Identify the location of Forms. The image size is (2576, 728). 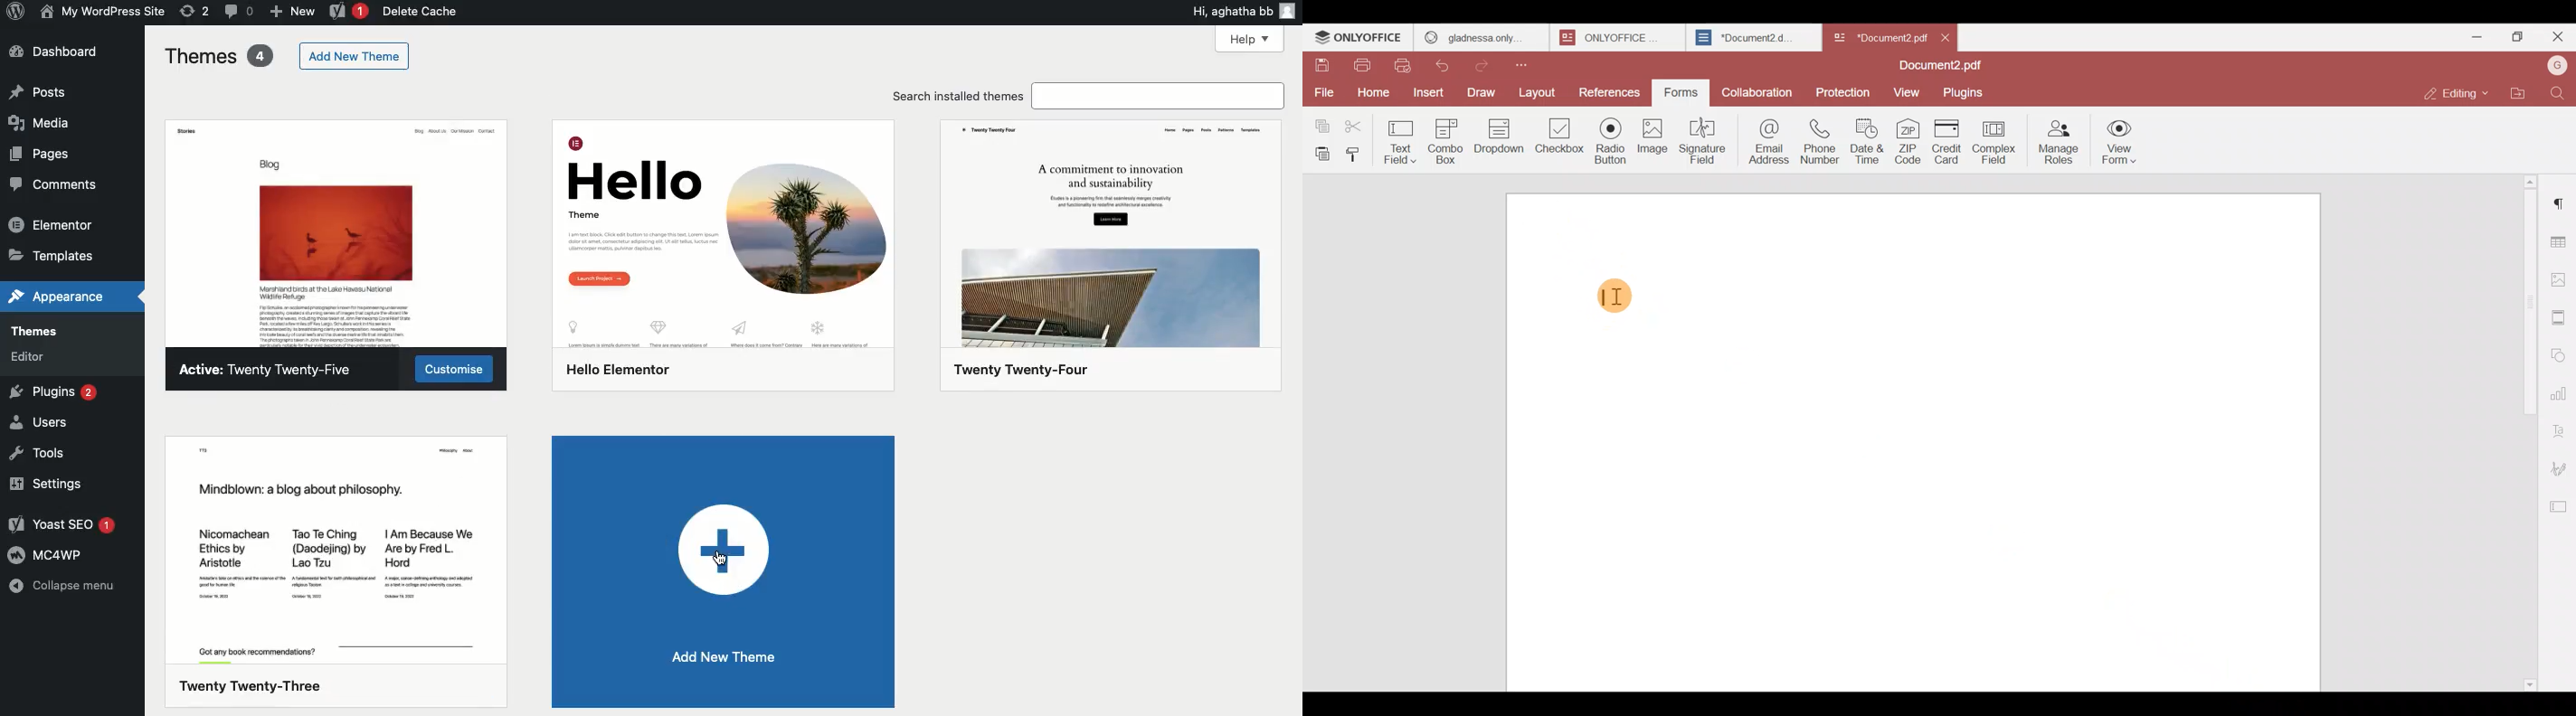
(1676, 93).